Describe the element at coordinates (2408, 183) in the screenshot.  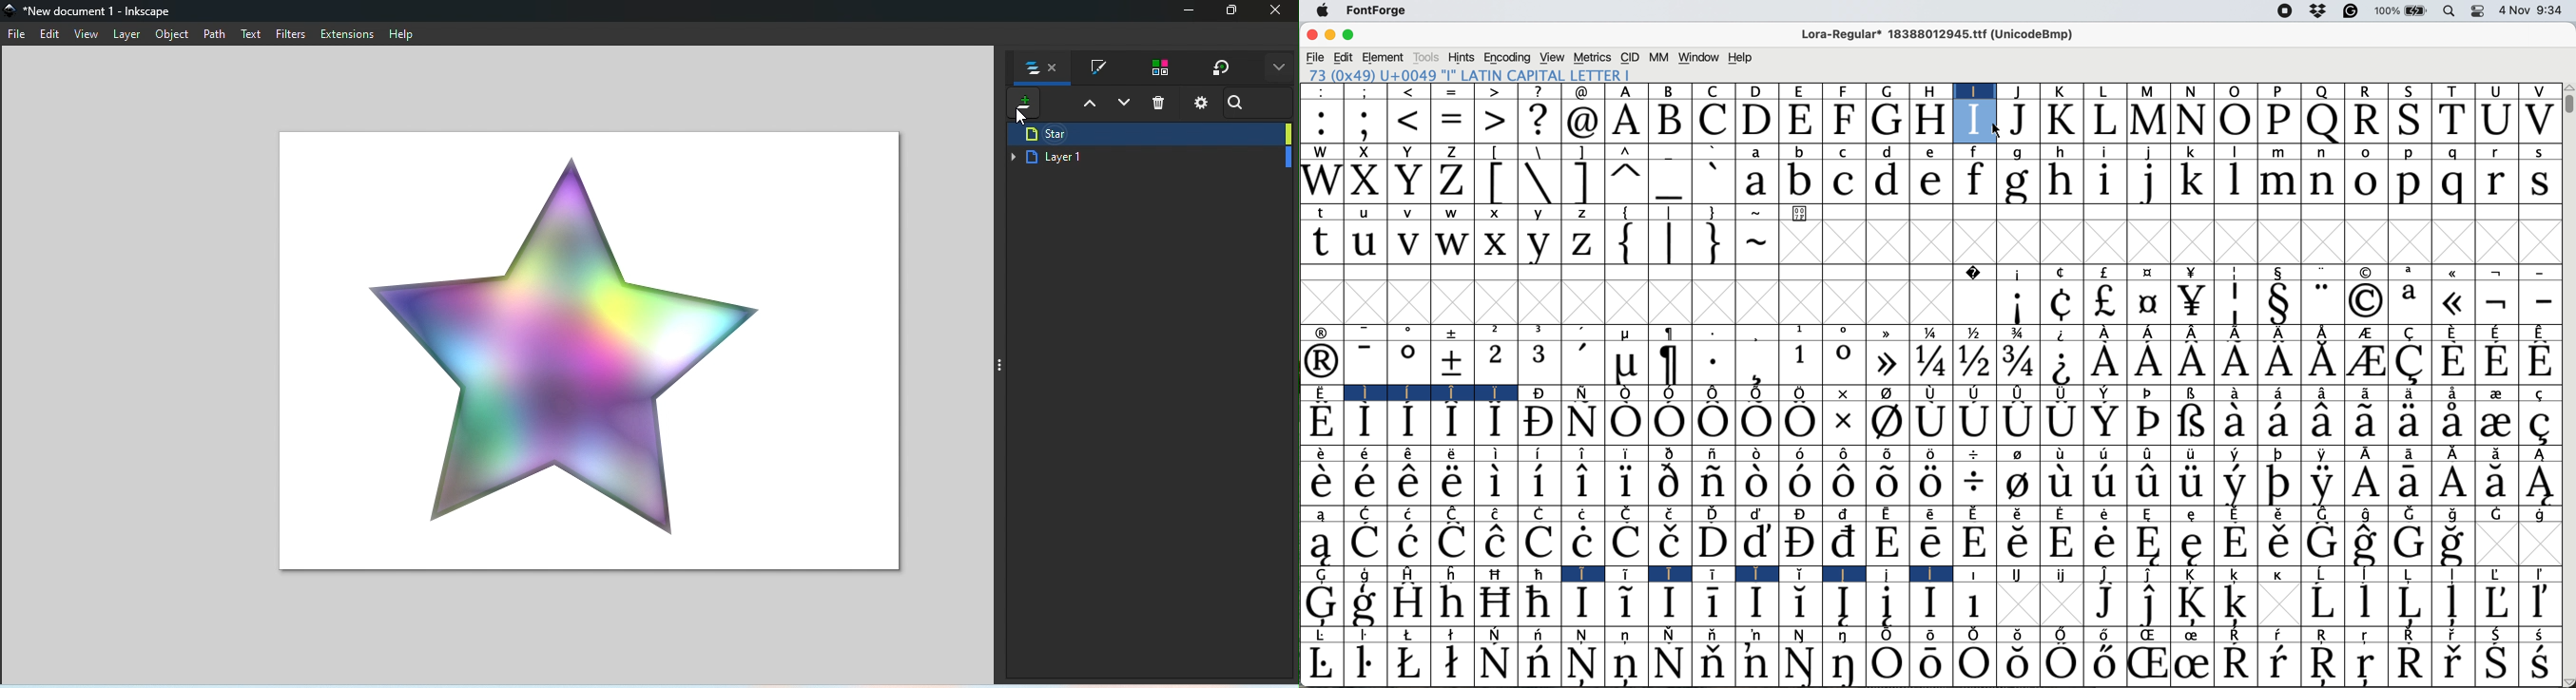
I see `p` at that location.